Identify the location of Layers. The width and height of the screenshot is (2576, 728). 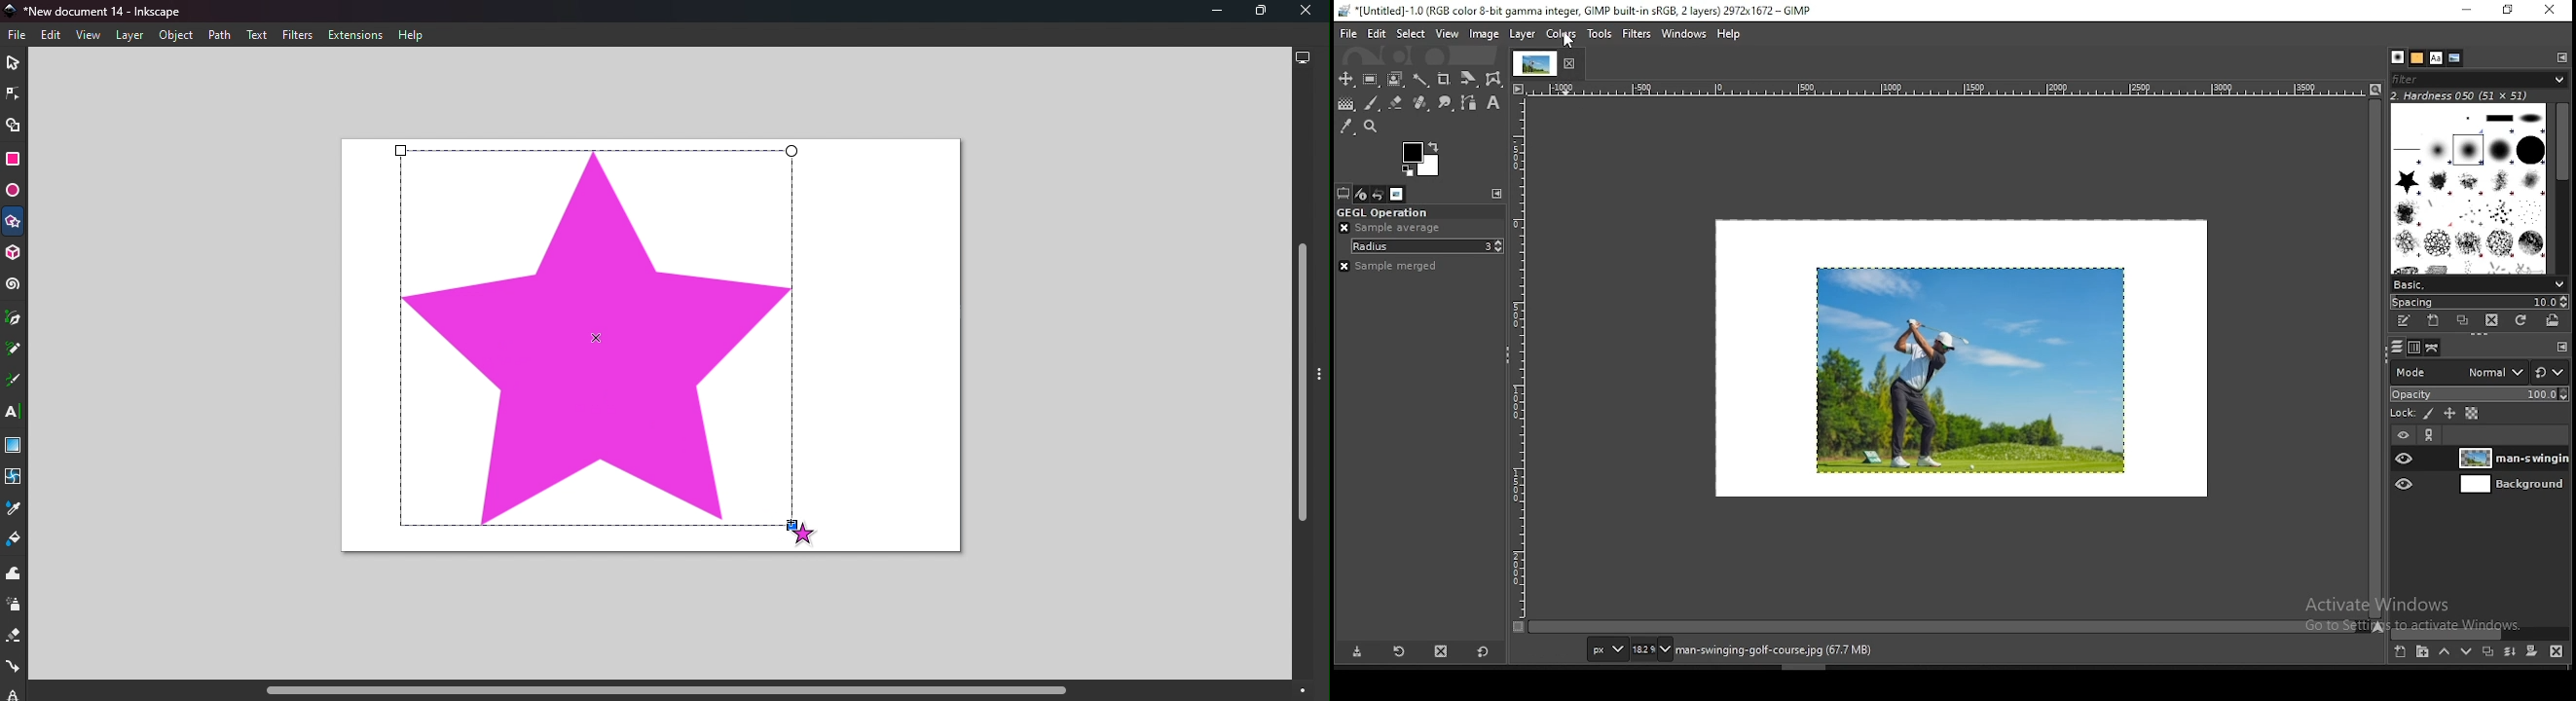
(129, 36).